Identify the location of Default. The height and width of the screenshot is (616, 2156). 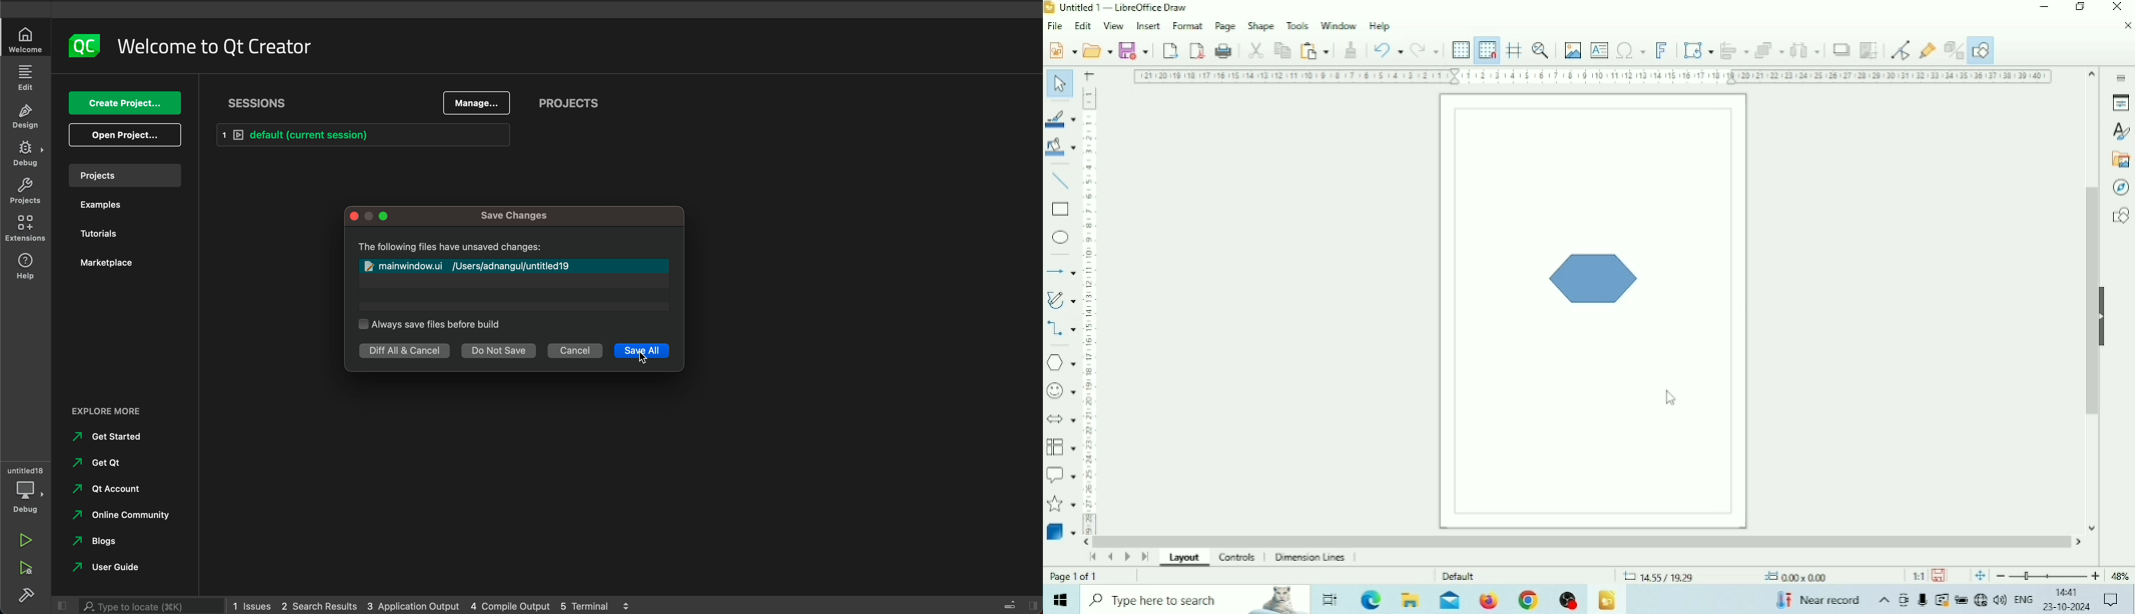
(1459, 576).